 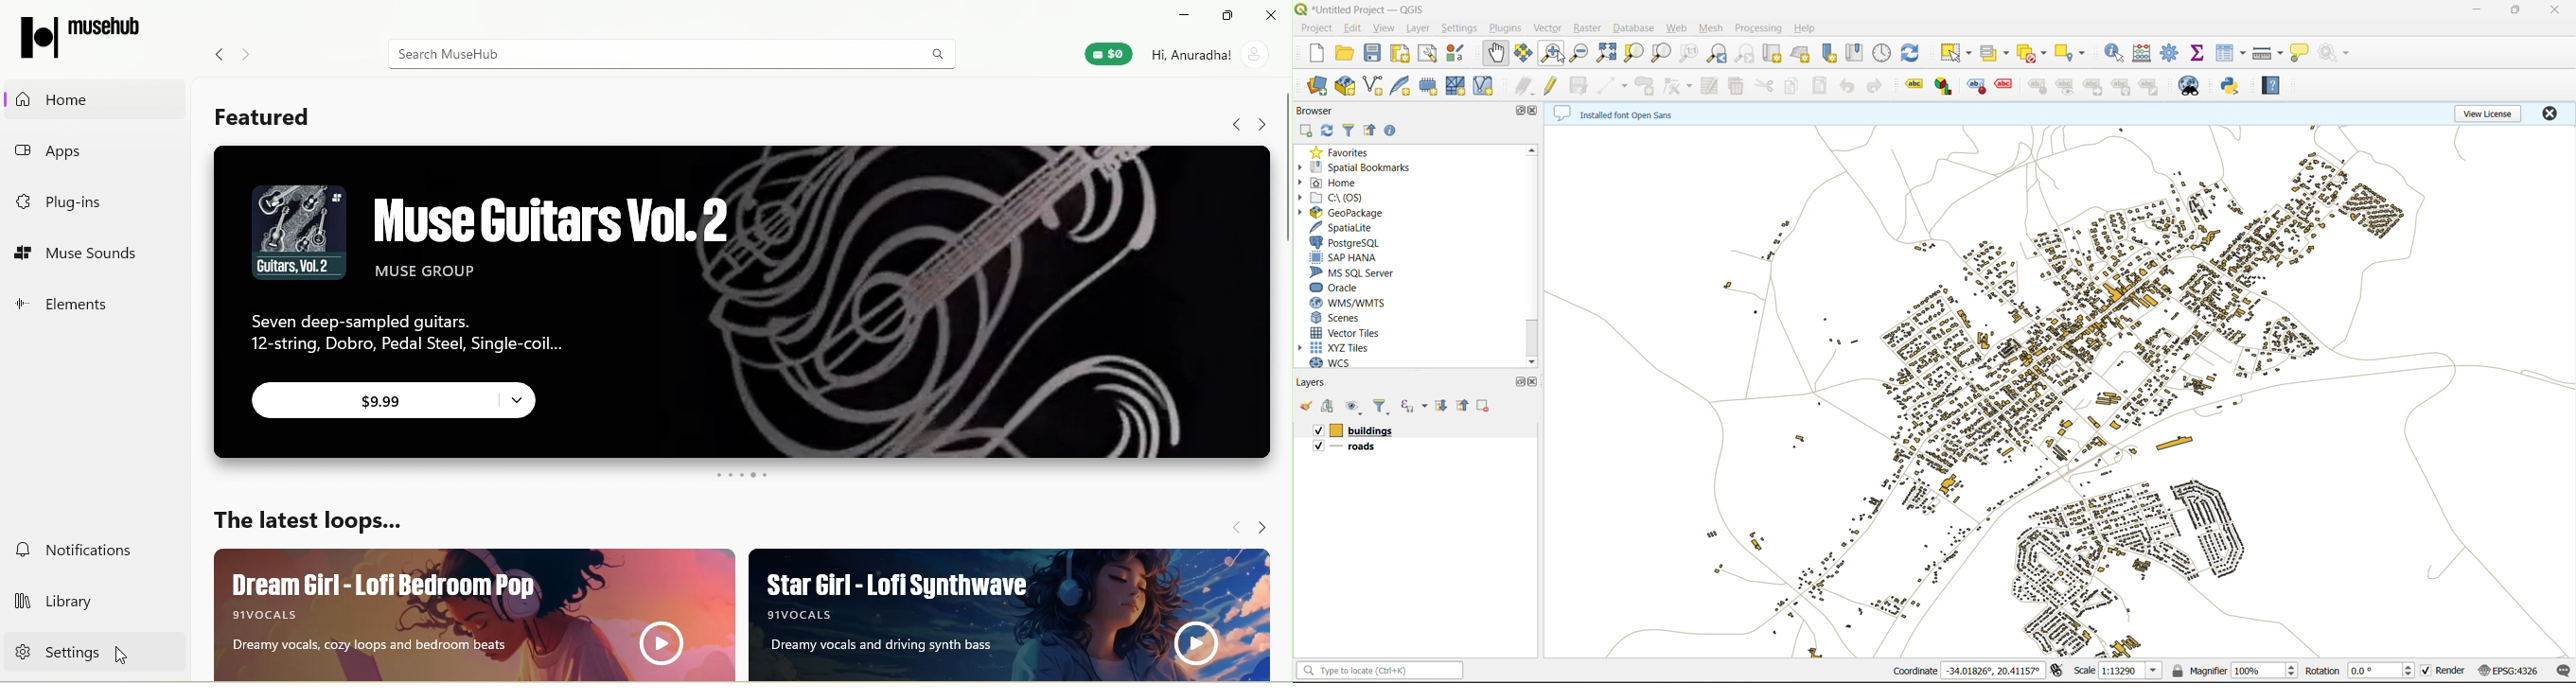 What do you see at coordinates (1347, 227) in the screenshot?
I see `spatialite` at bounding box center [1347, 227].